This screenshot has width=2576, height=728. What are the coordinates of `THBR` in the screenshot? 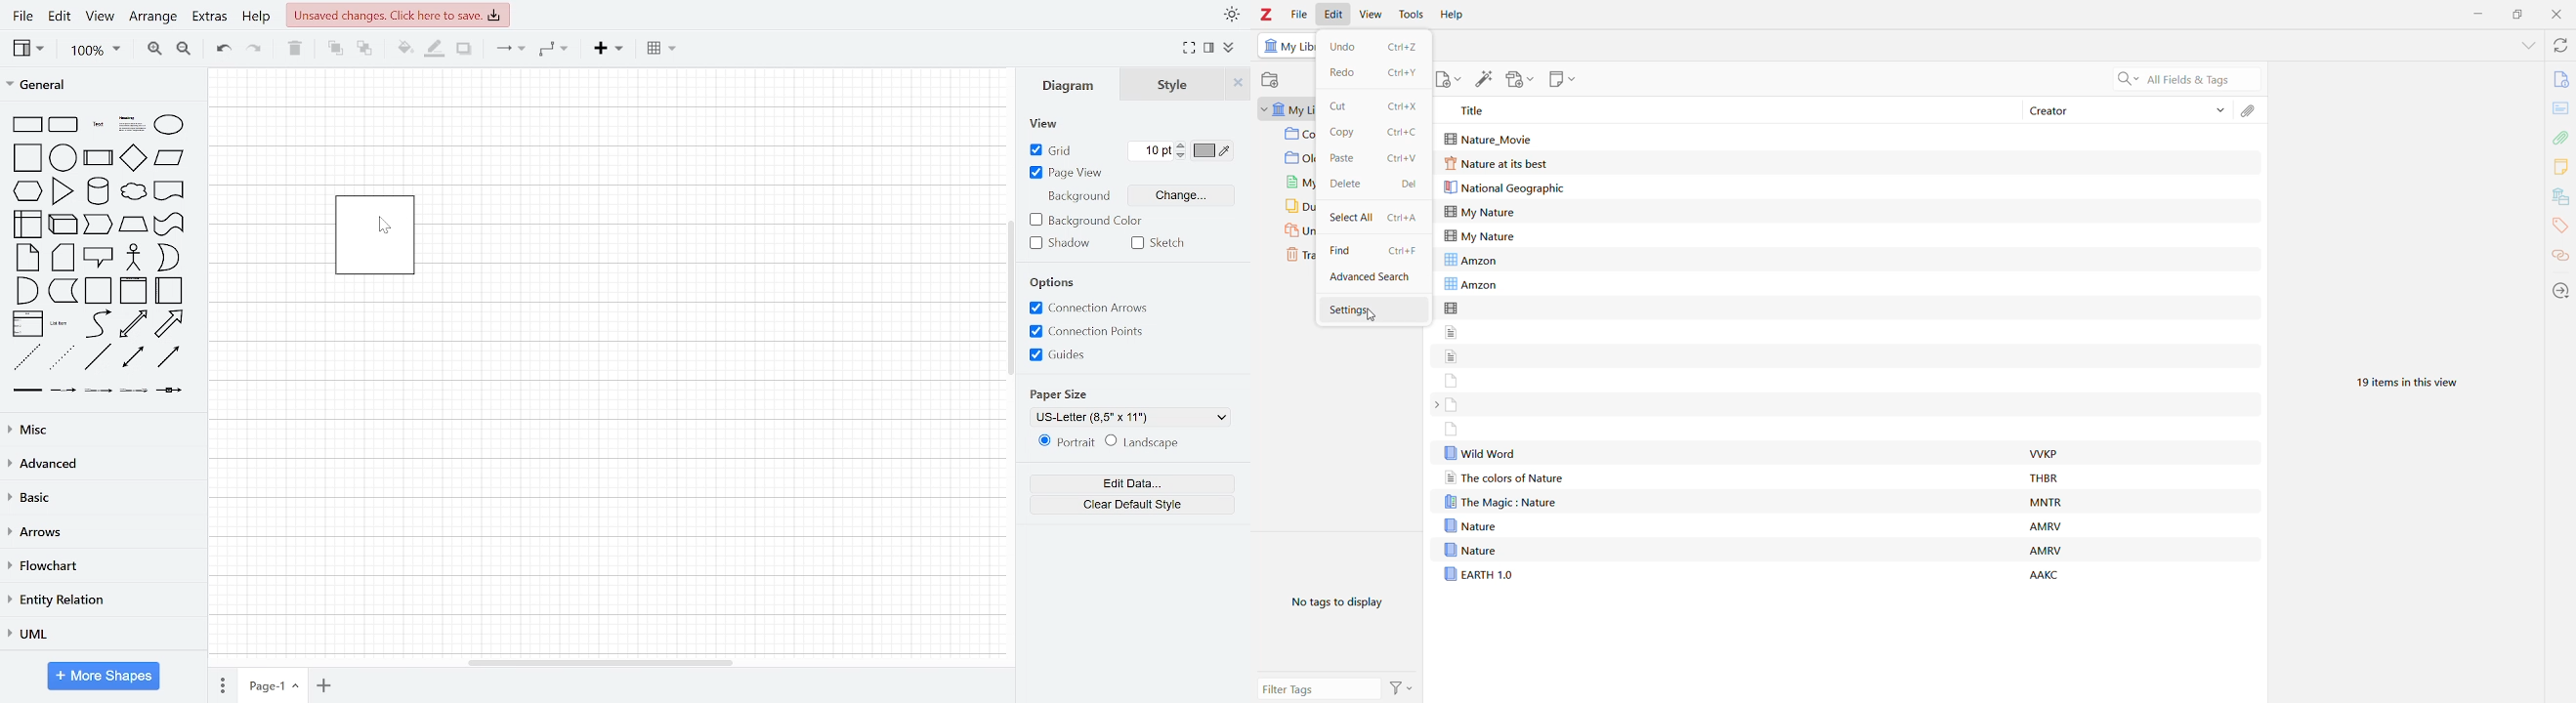 It's located at (2044, 478).